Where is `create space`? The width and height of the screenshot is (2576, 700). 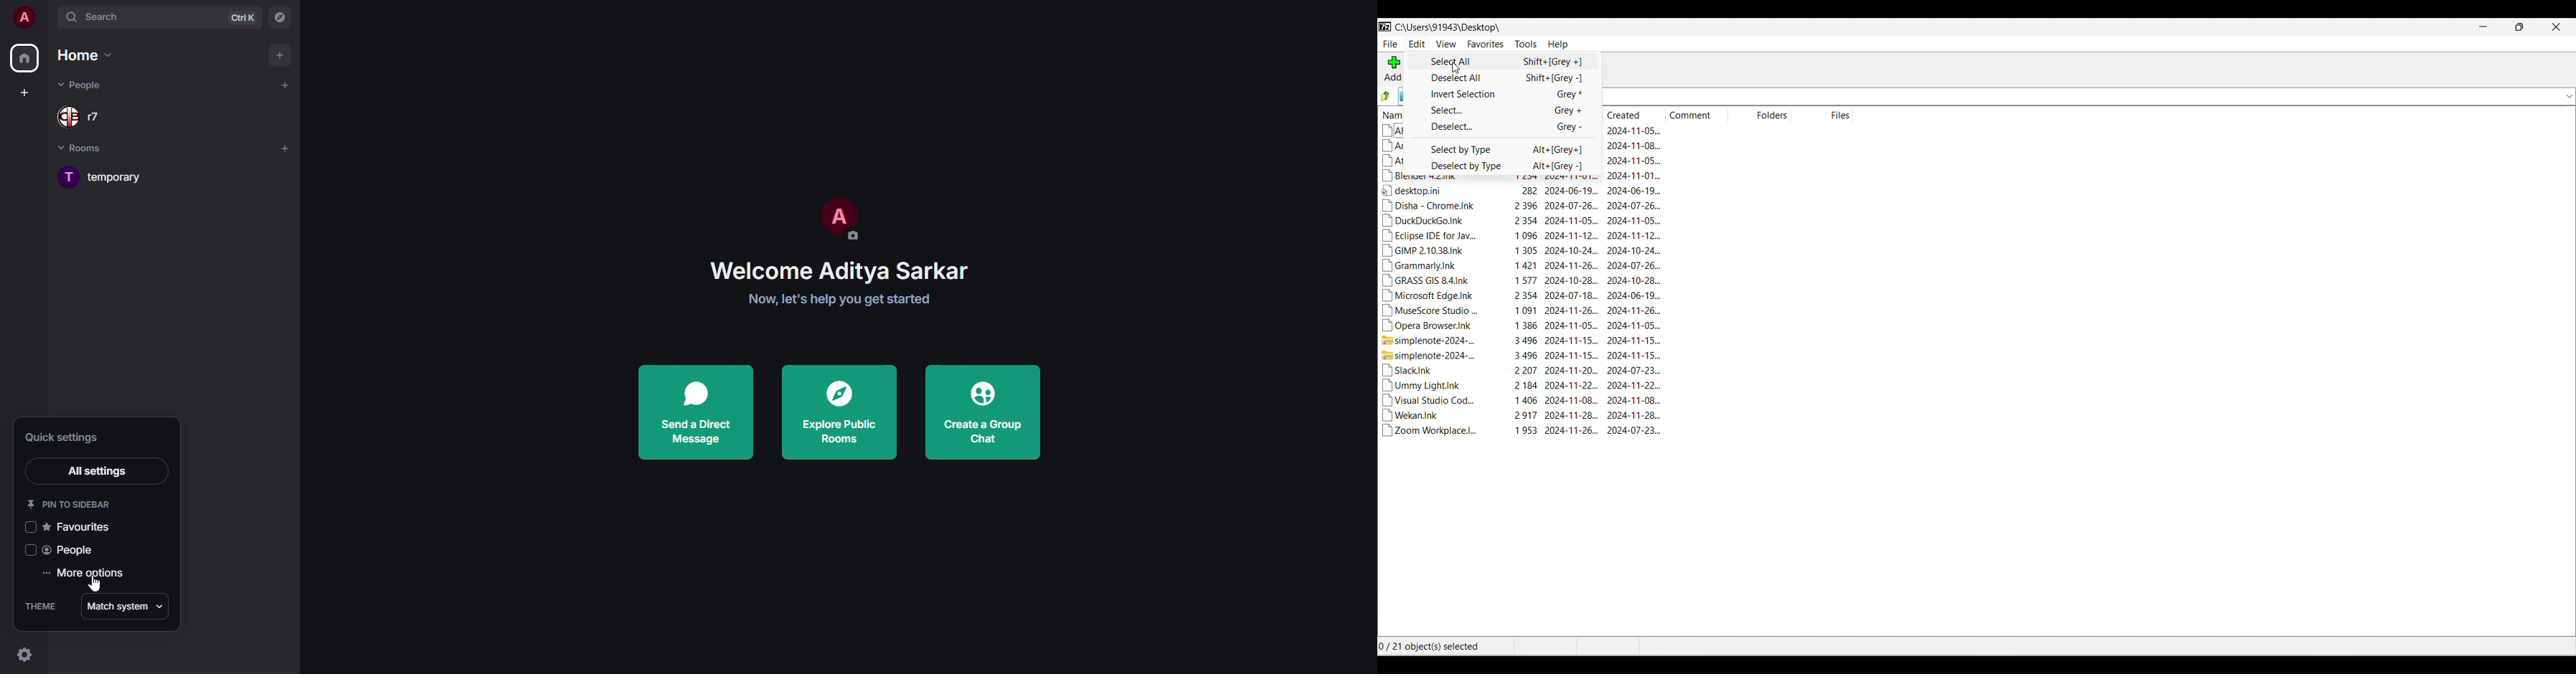 create space is located at coordinates (22, 92).